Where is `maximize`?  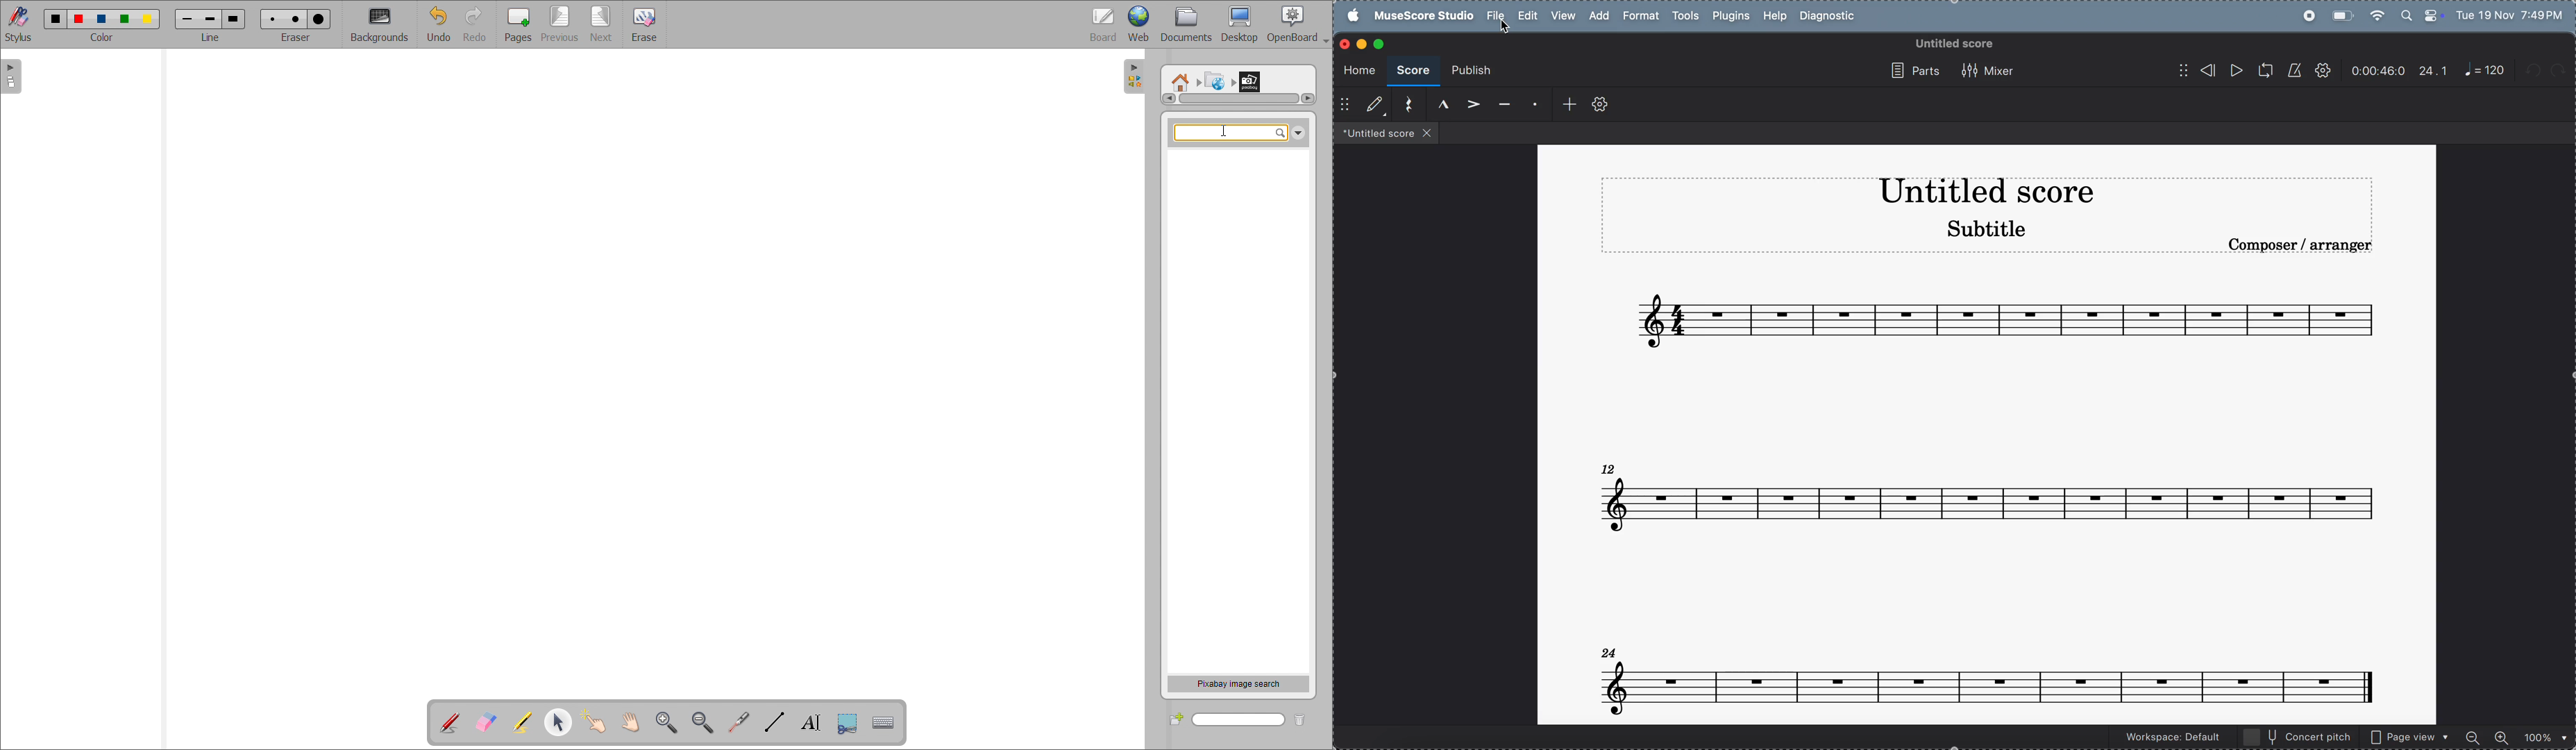
maximize is located at coordinates (1381, 44).